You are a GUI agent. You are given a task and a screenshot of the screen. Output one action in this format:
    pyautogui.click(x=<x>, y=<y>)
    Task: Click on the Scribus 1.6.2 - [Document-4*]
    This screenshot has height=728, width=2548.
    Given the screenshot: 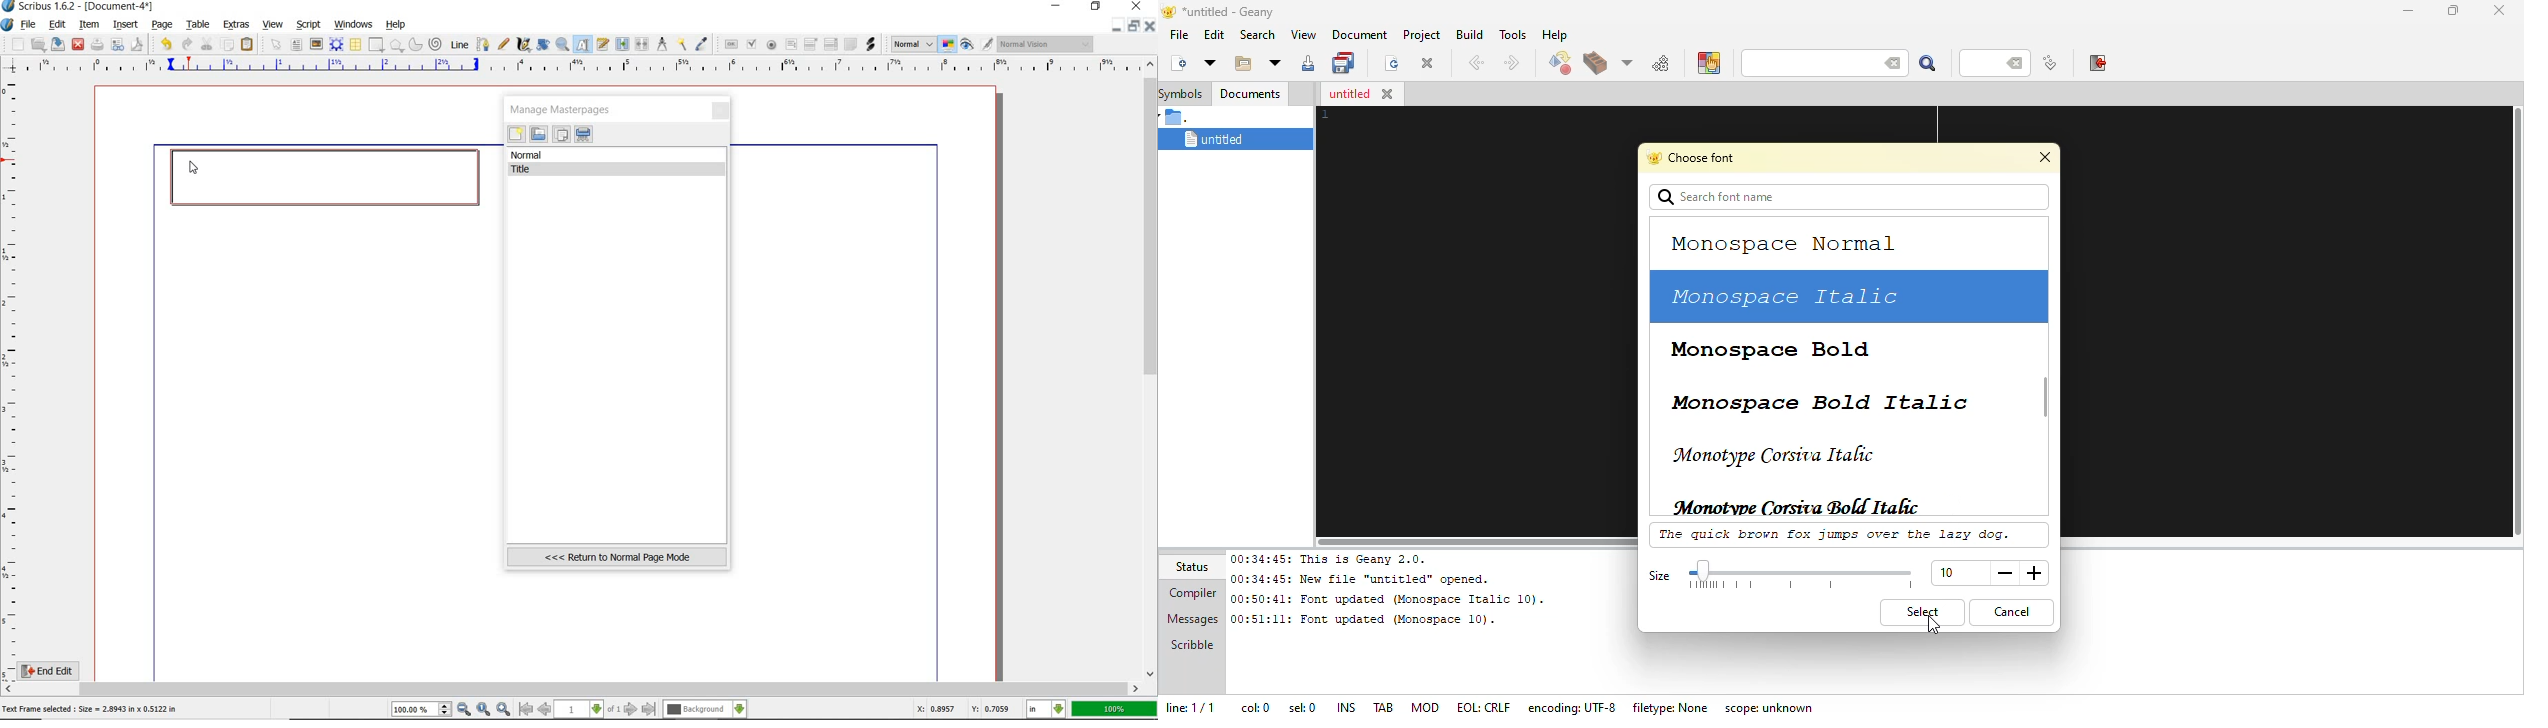 What is the action you would take?
    pyautogui.click(x=79, y=7)
    